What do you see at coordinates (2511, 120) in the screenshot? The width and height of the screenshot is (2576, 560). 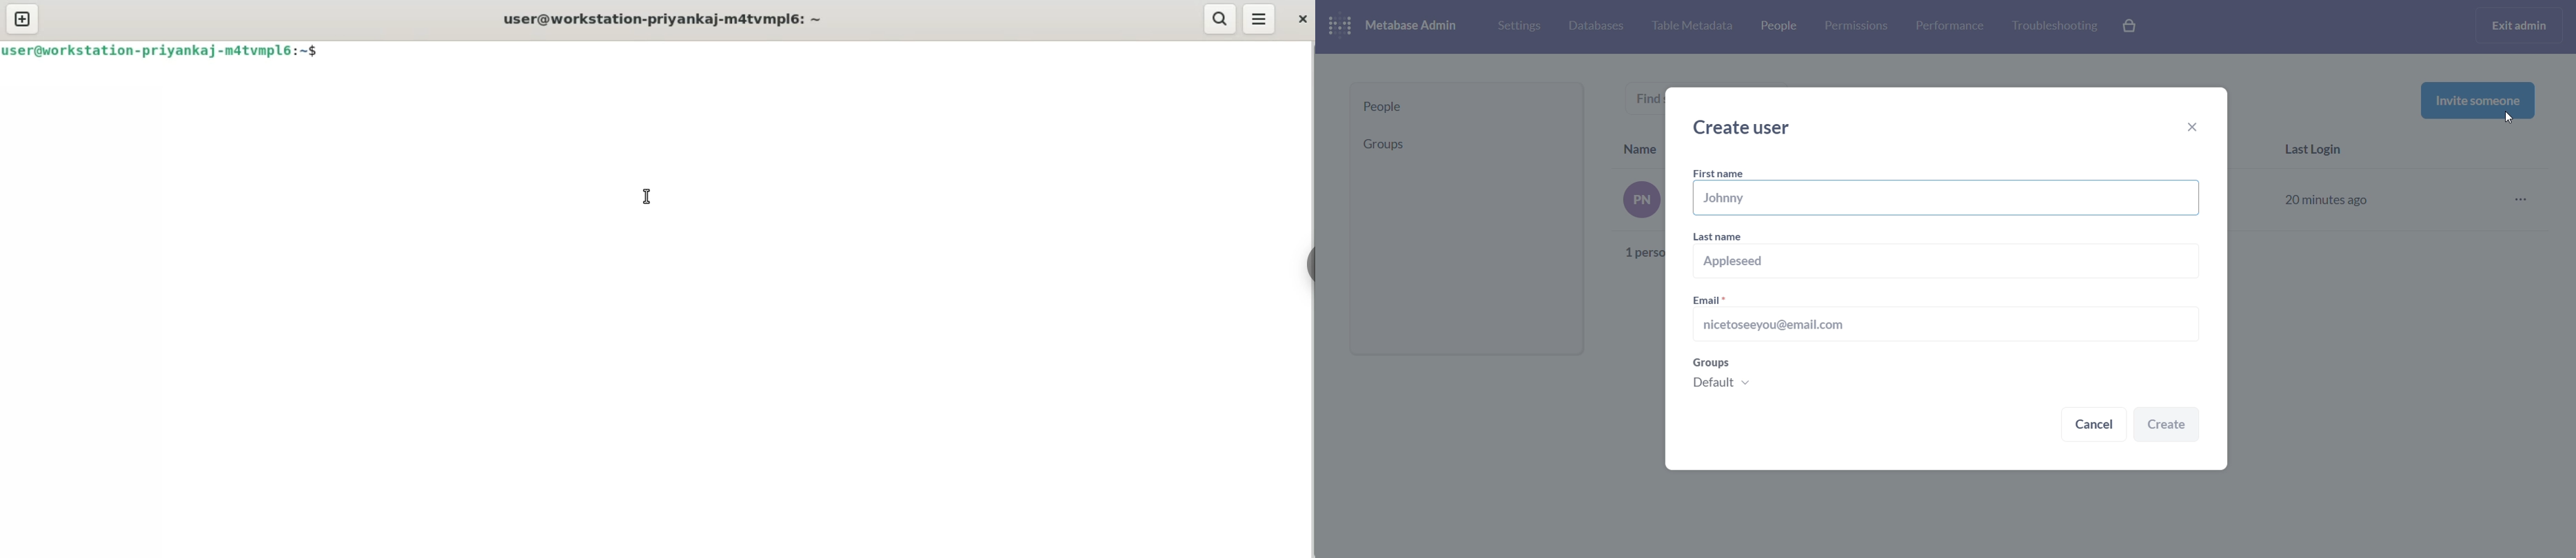 I see `cursor` at bounding box center [2511, 120].